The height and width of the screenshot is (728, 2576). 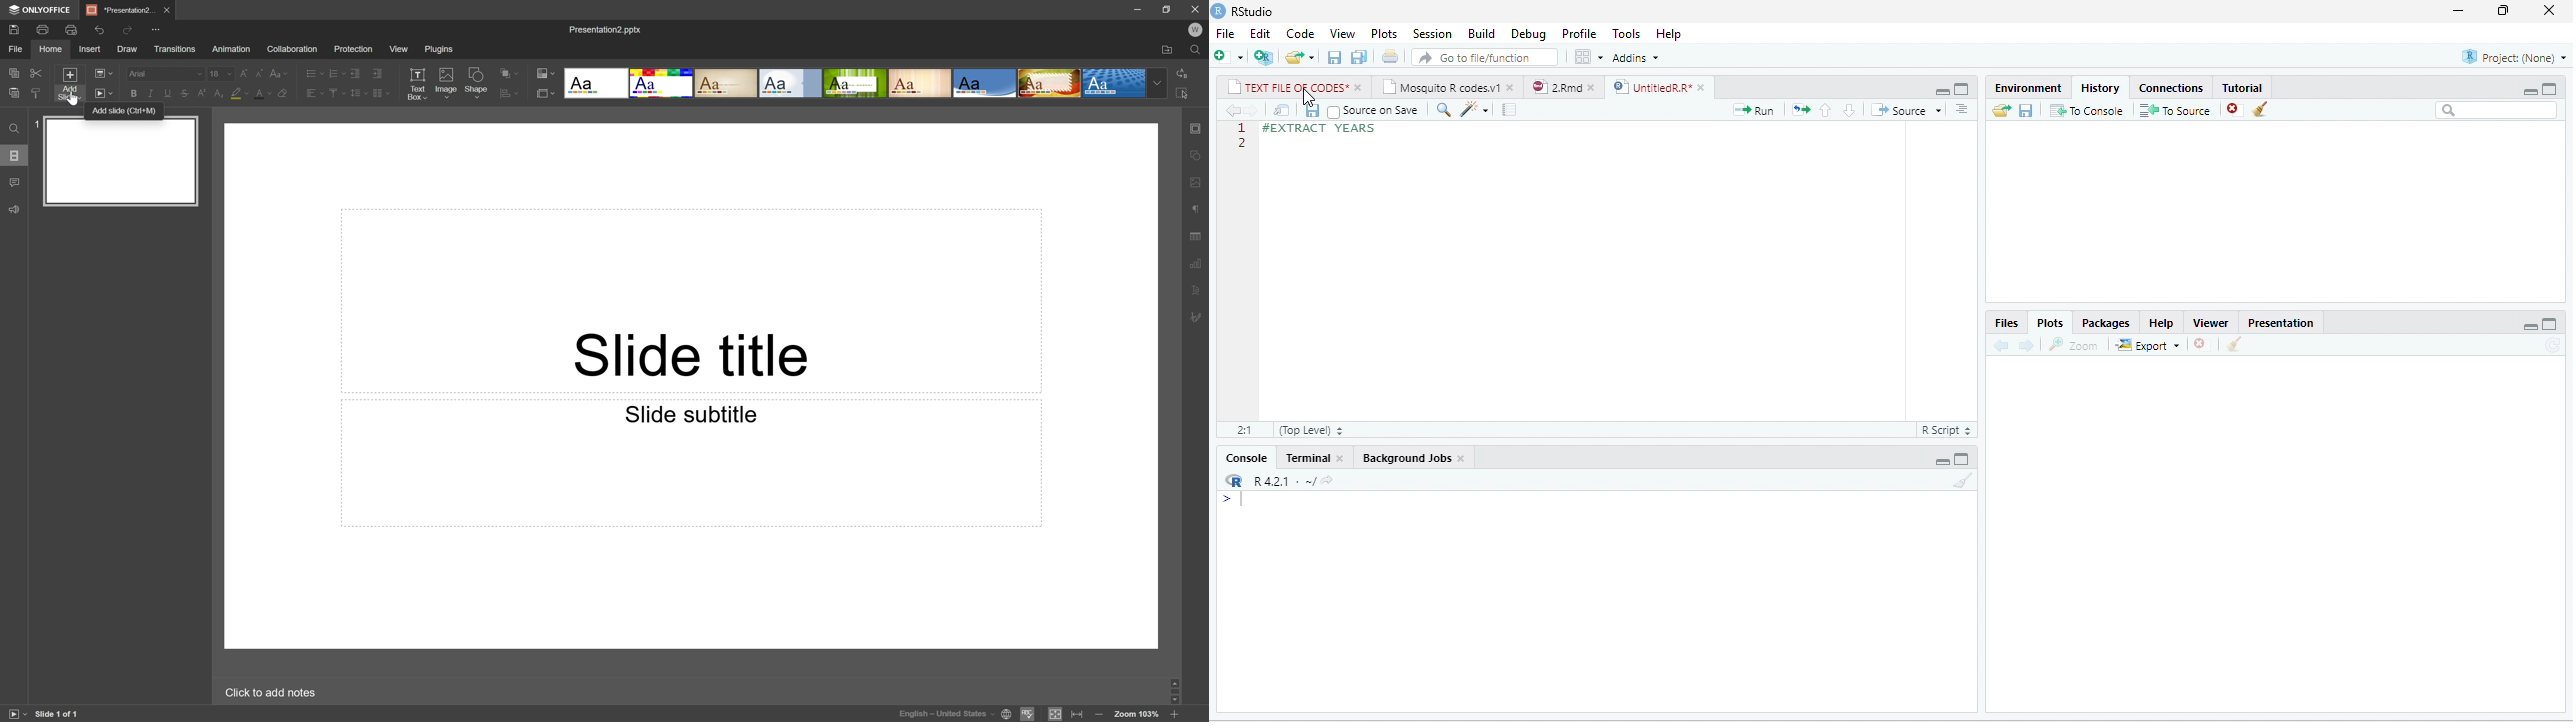 I want to click on Source on Save, so click(x=1373, y=110).